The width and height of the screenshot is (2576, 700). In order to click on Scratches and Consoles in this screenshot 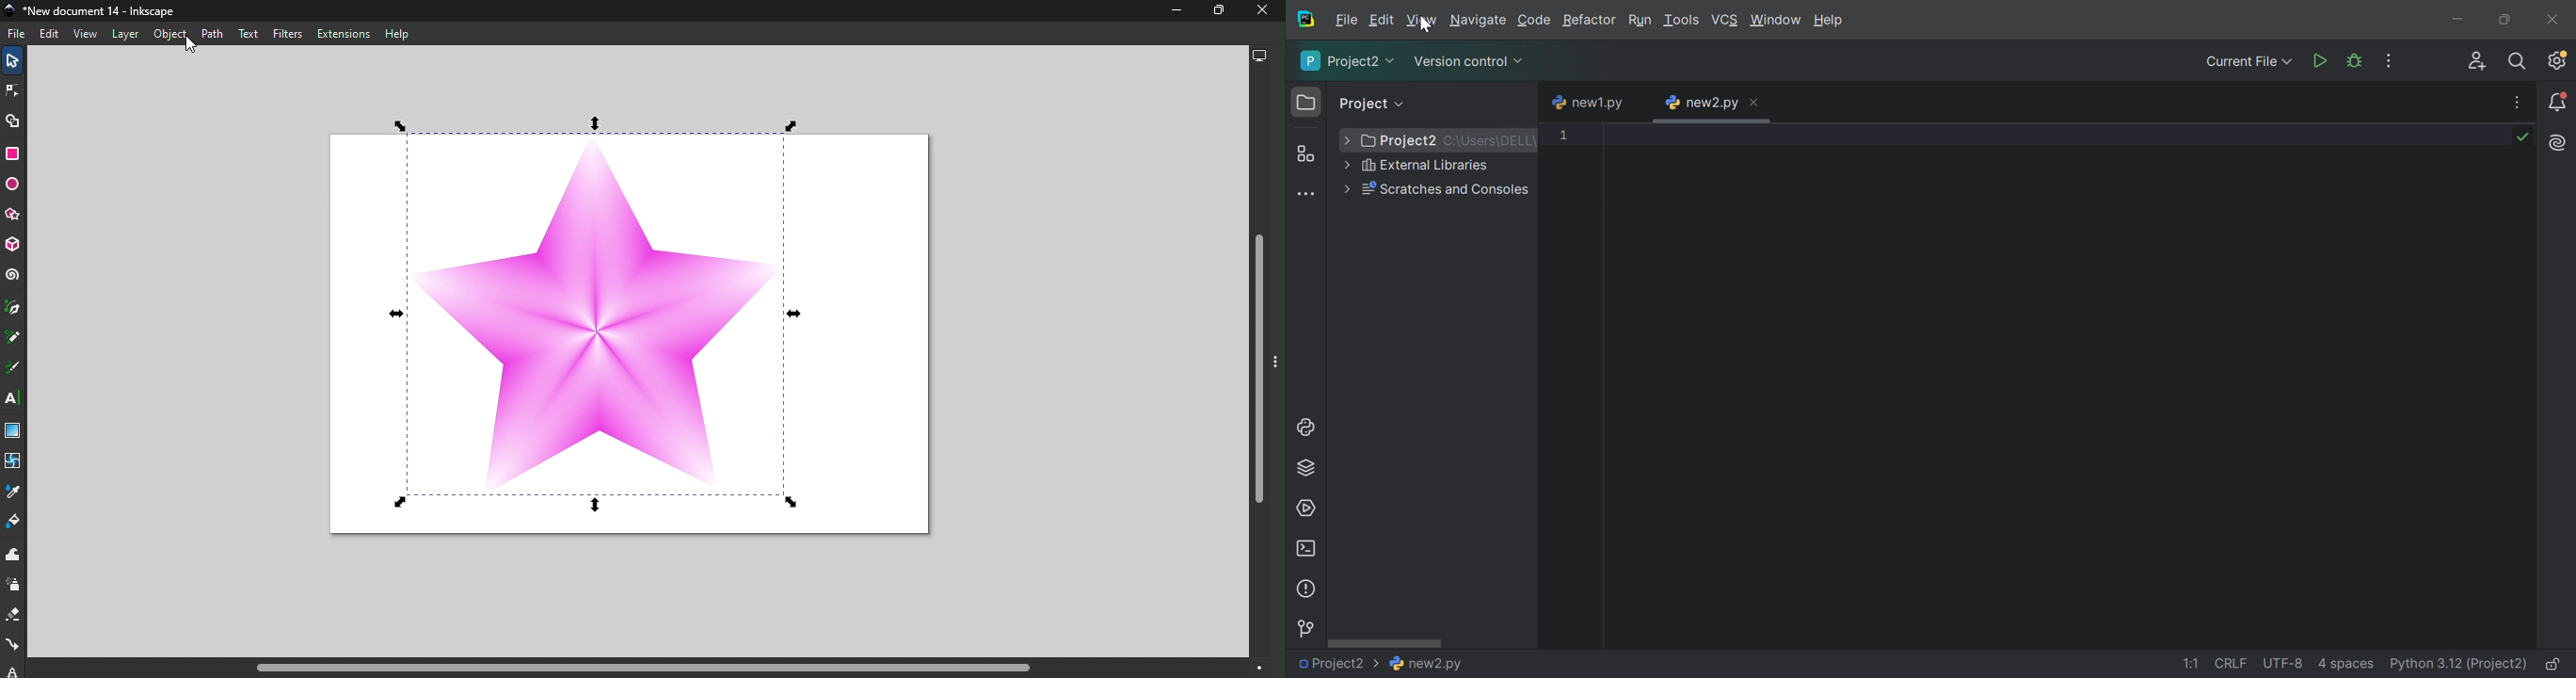, I will do `click(1446, 190)`.